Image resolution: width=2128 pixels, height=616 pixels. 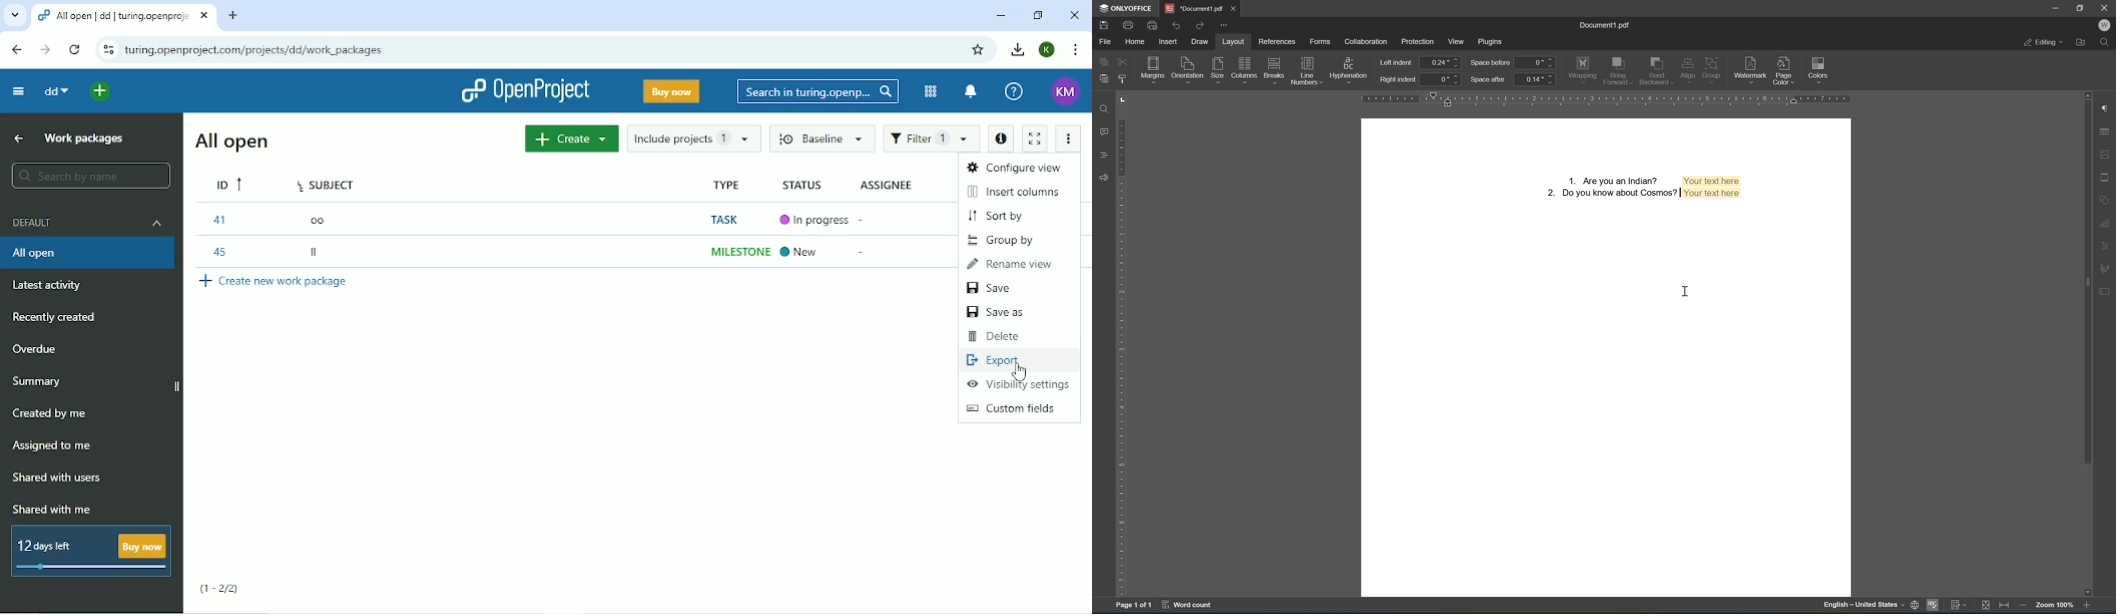 What do you see at coordinates (1104, 177) in the screenshot?
I see `Feedback & support` at bounding box center [1104, 177].